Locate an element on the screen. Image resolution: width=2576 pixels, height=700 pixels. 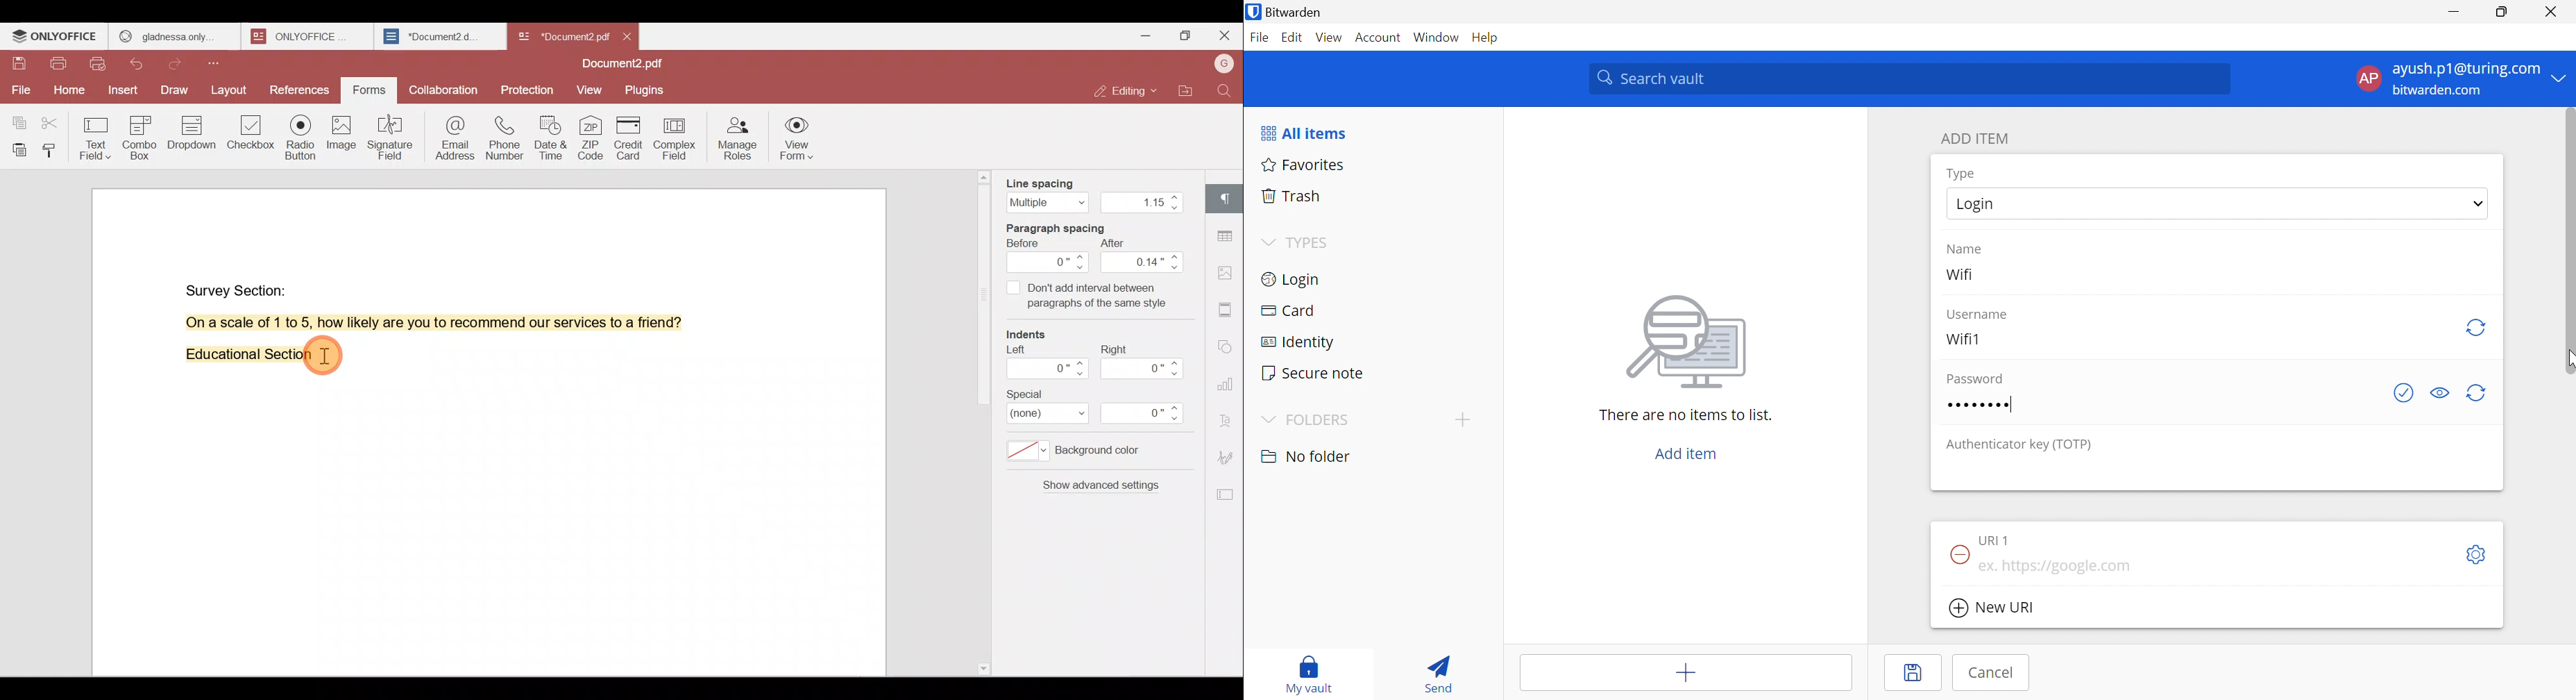
Document2.d is located at coordinates (439, 37).